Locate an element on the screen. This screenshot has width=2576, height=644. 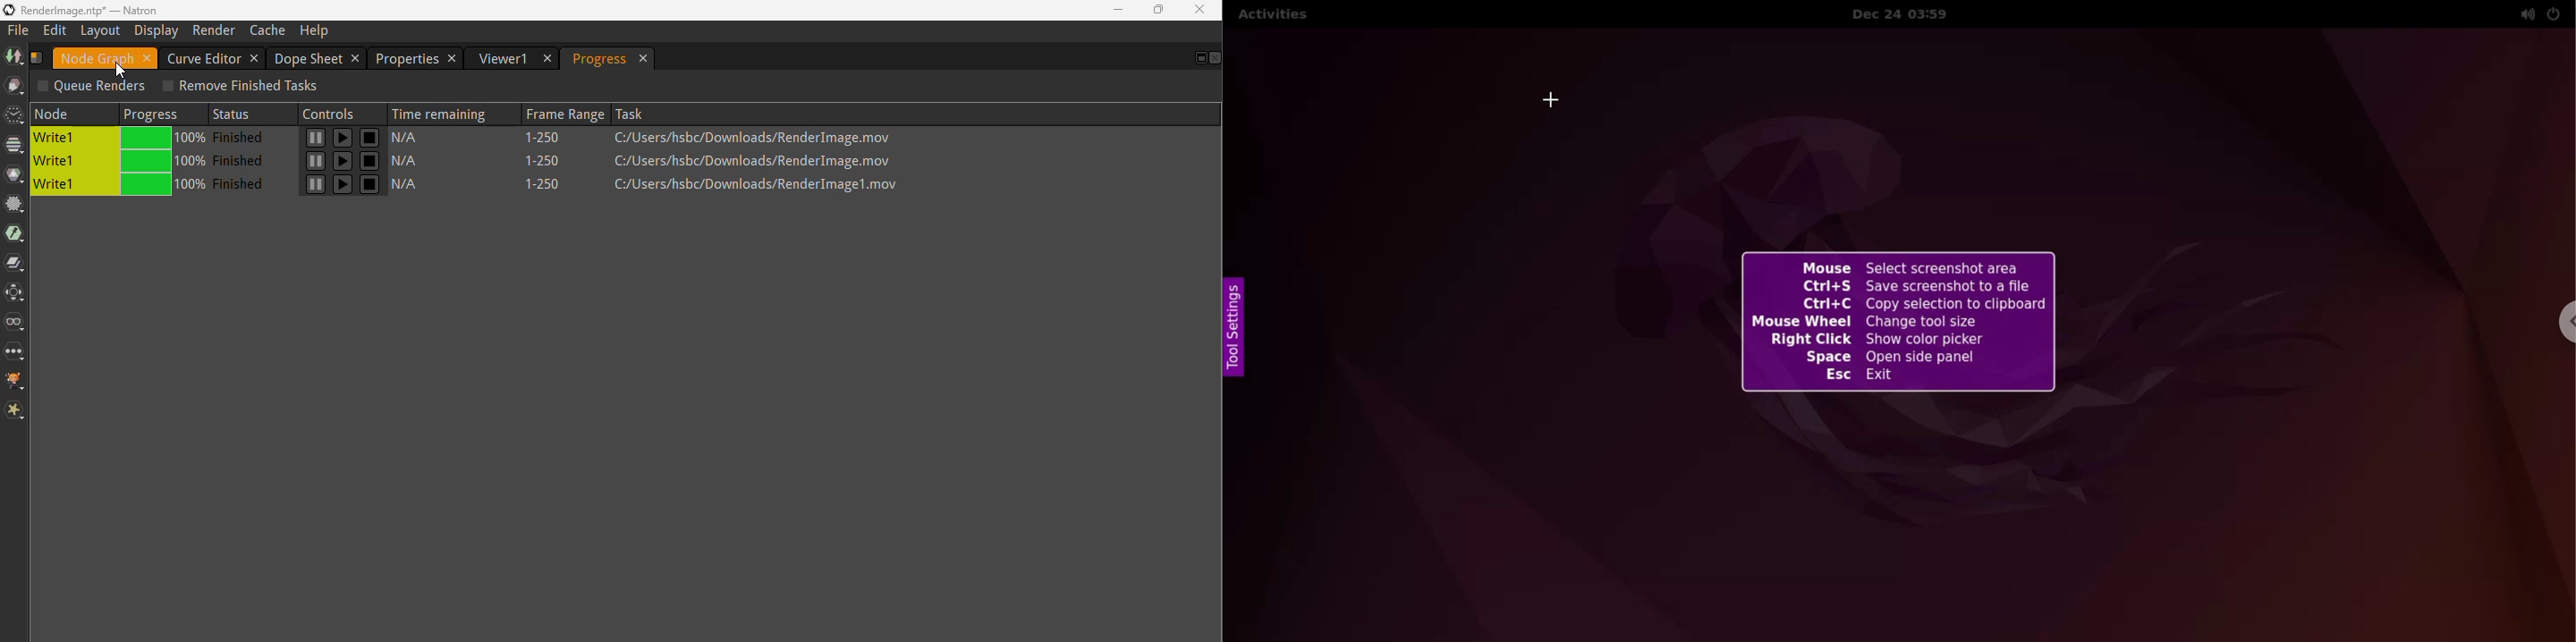
dope sheet is located at coordinates (309, 58).